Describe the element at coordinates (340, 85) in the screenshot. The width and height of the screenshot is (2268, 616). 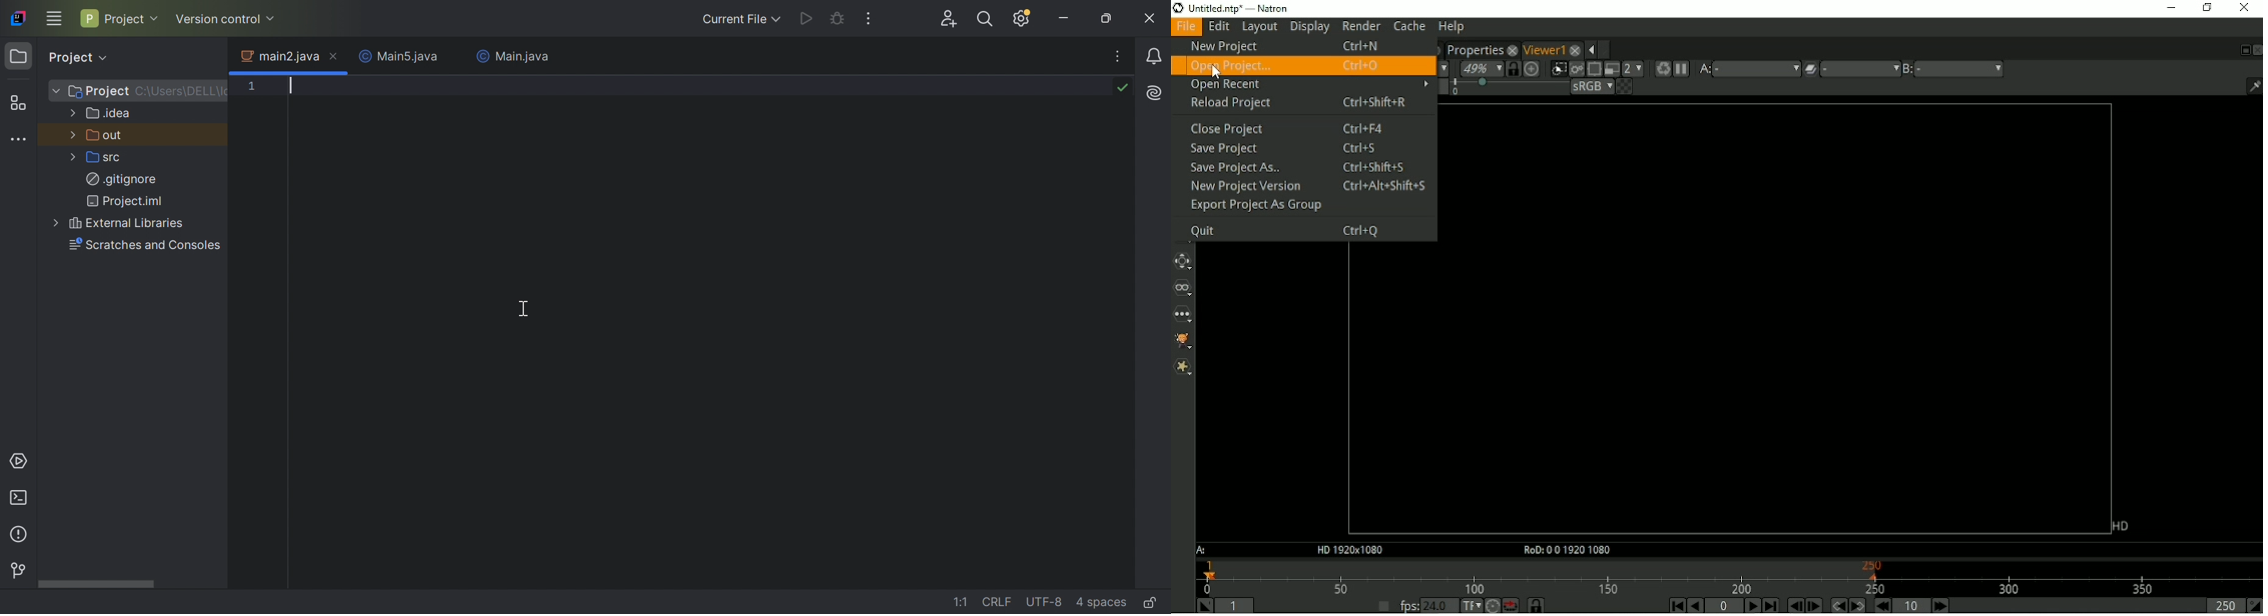
I see `Start line for code` at that location.